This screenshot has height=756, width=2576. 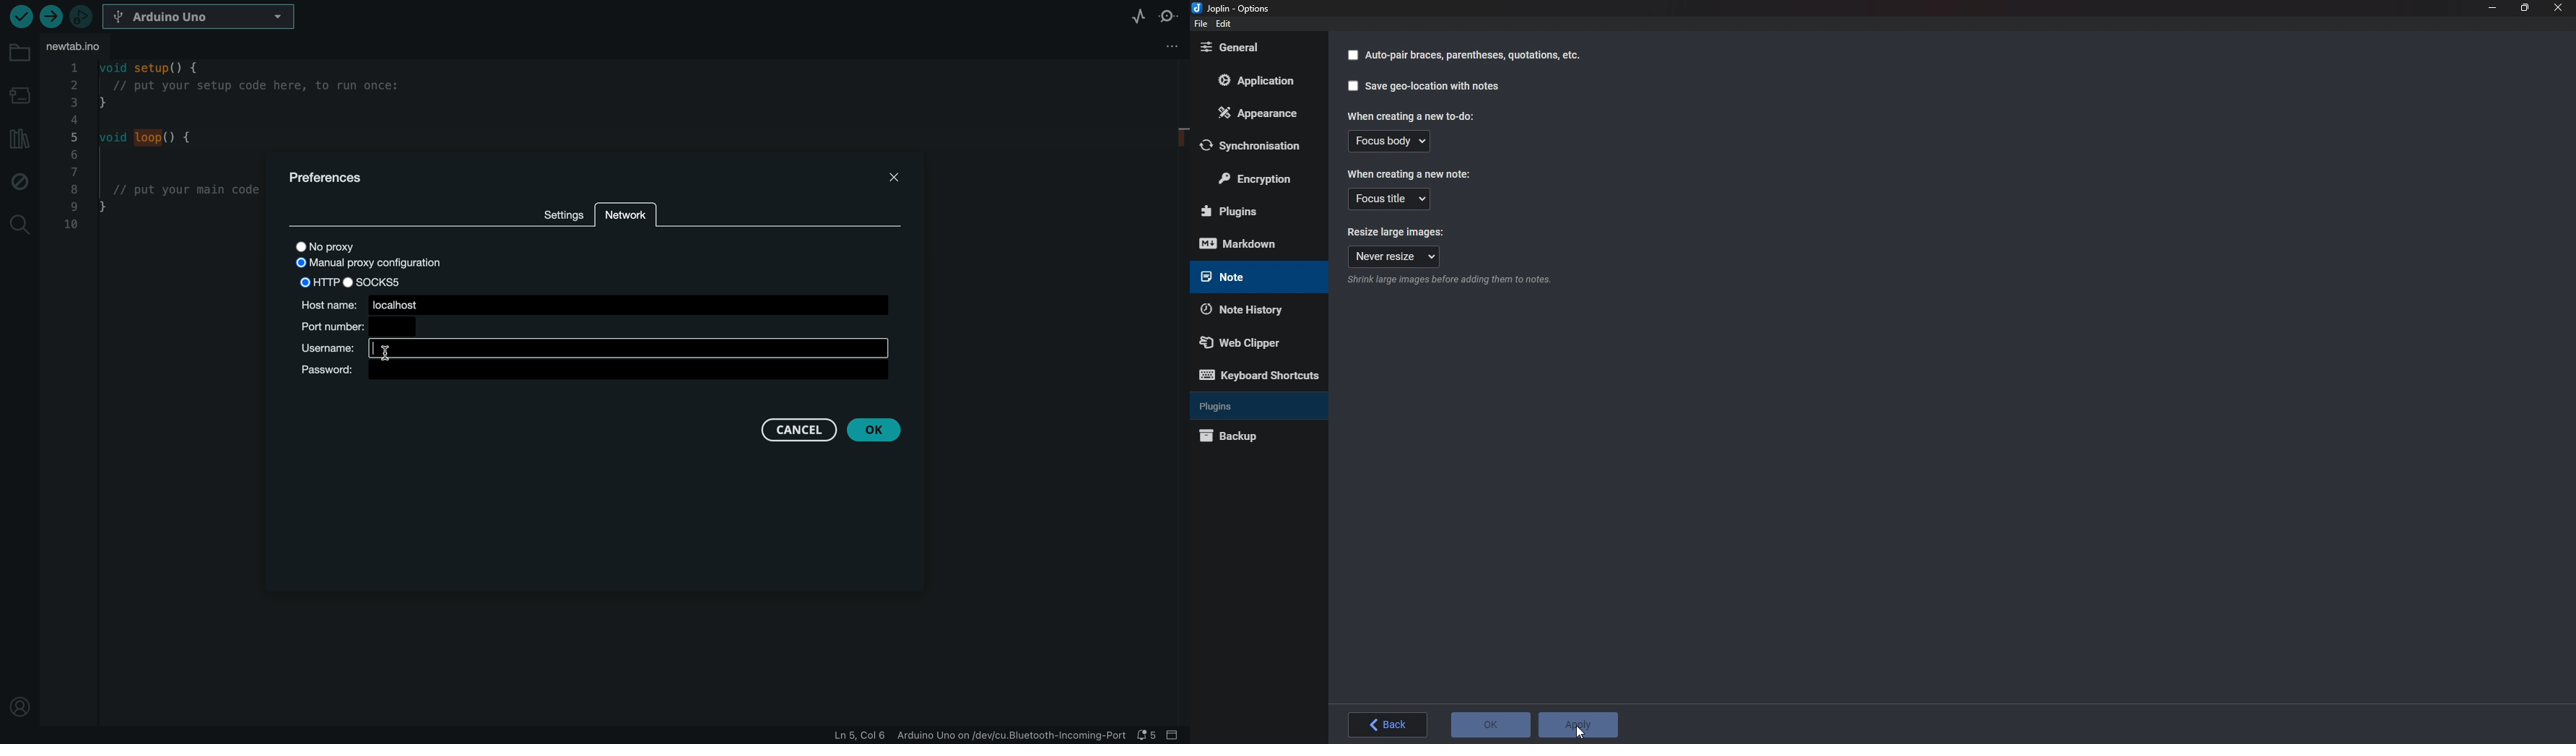 I want to click on Joplin, so click(x=1239, y=9).